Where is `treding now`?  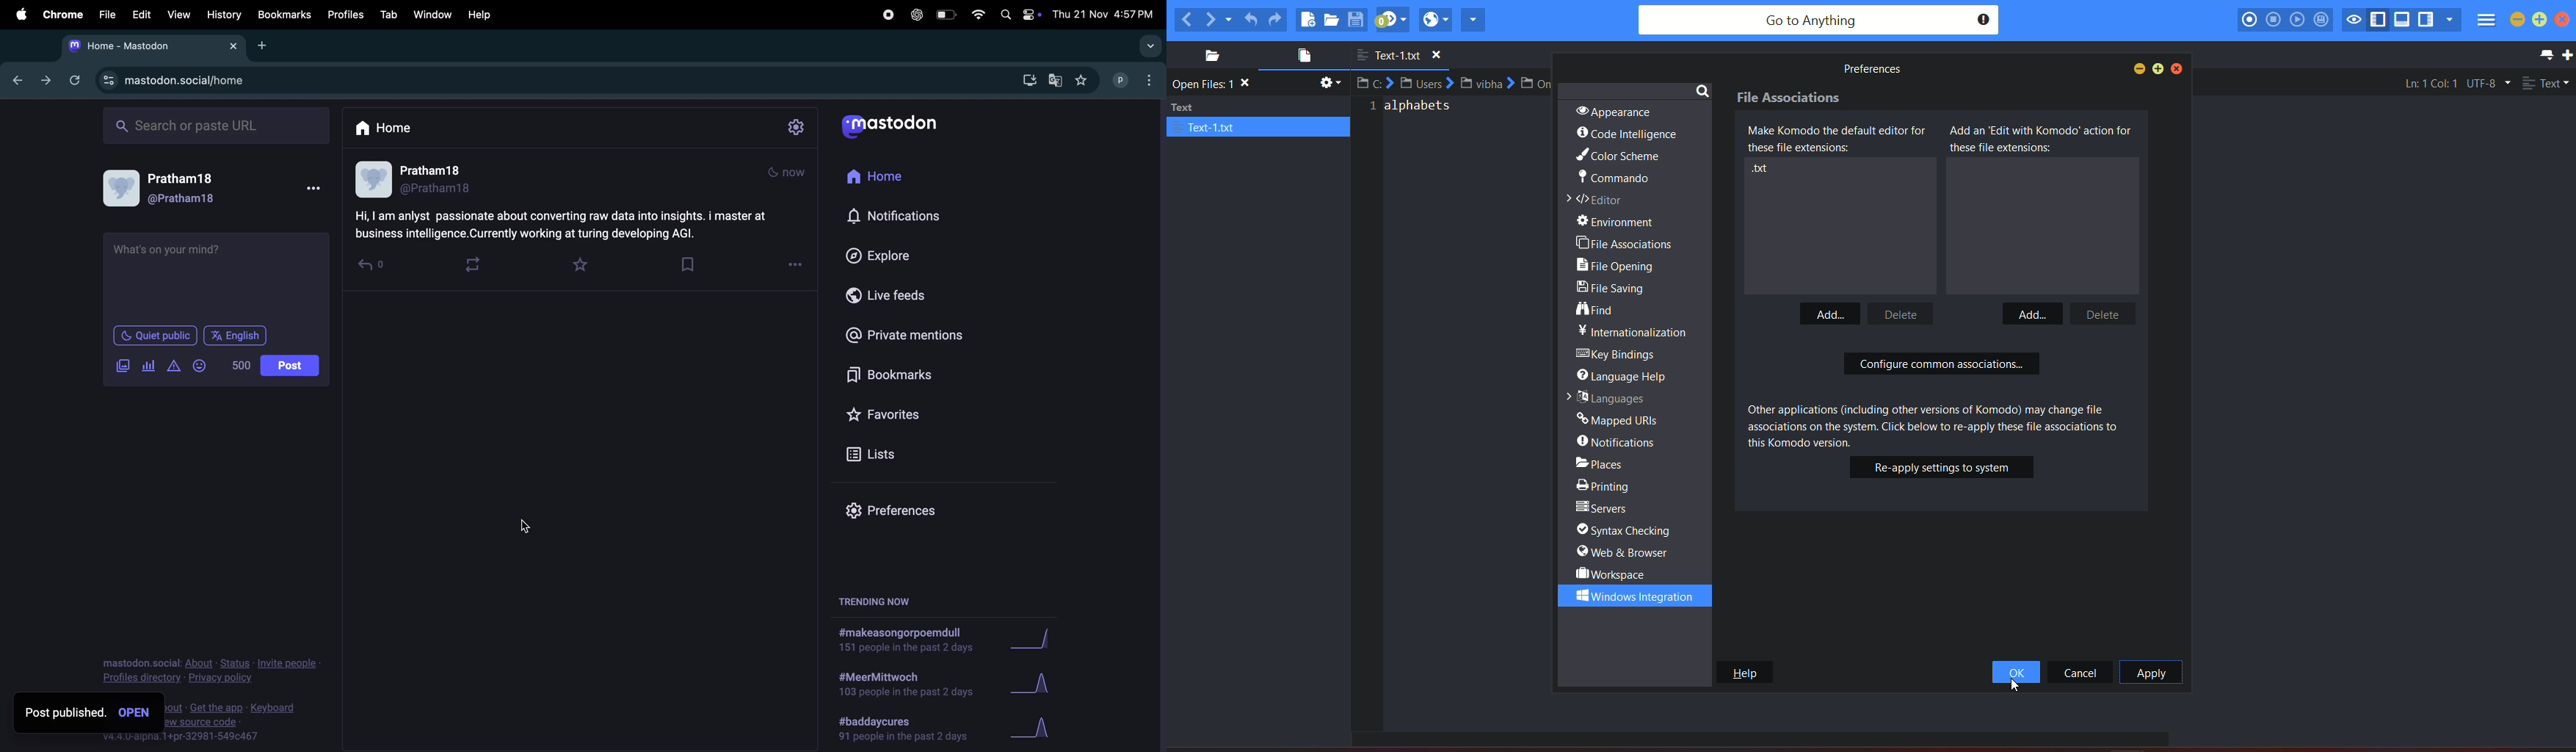
treding now is located at coordinates (876, 601).